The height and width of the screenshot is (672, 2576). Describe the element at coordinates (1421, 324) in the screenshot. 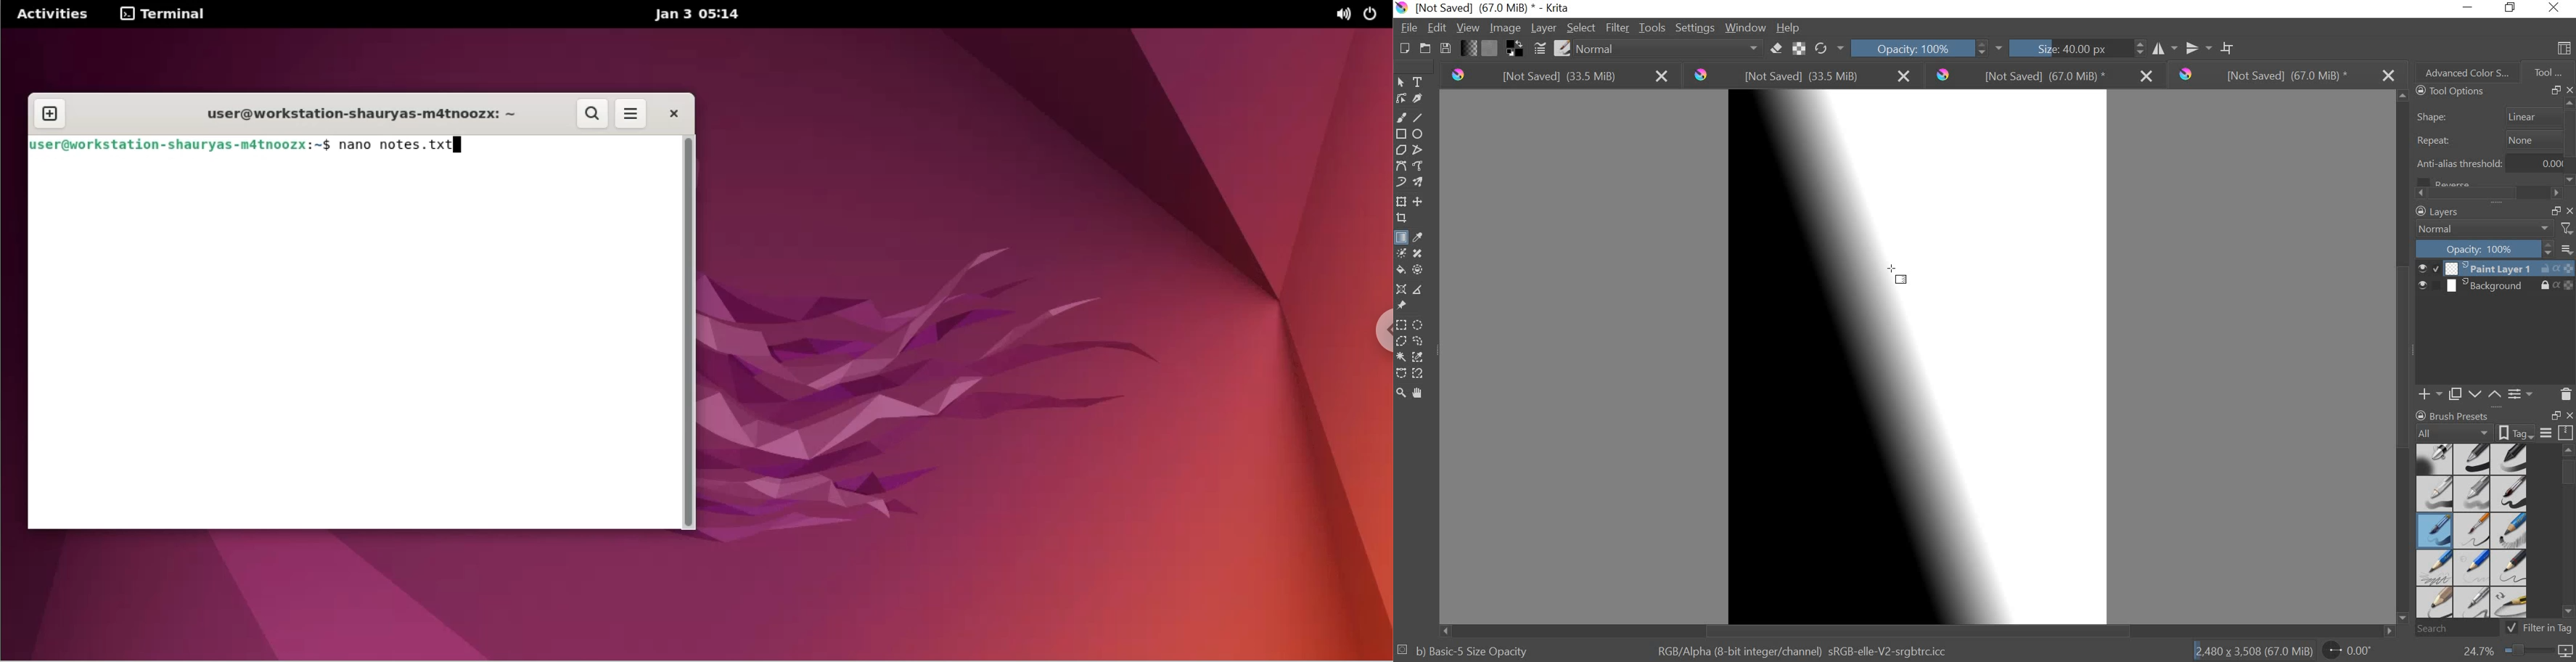

I see `circular selection` at that location.